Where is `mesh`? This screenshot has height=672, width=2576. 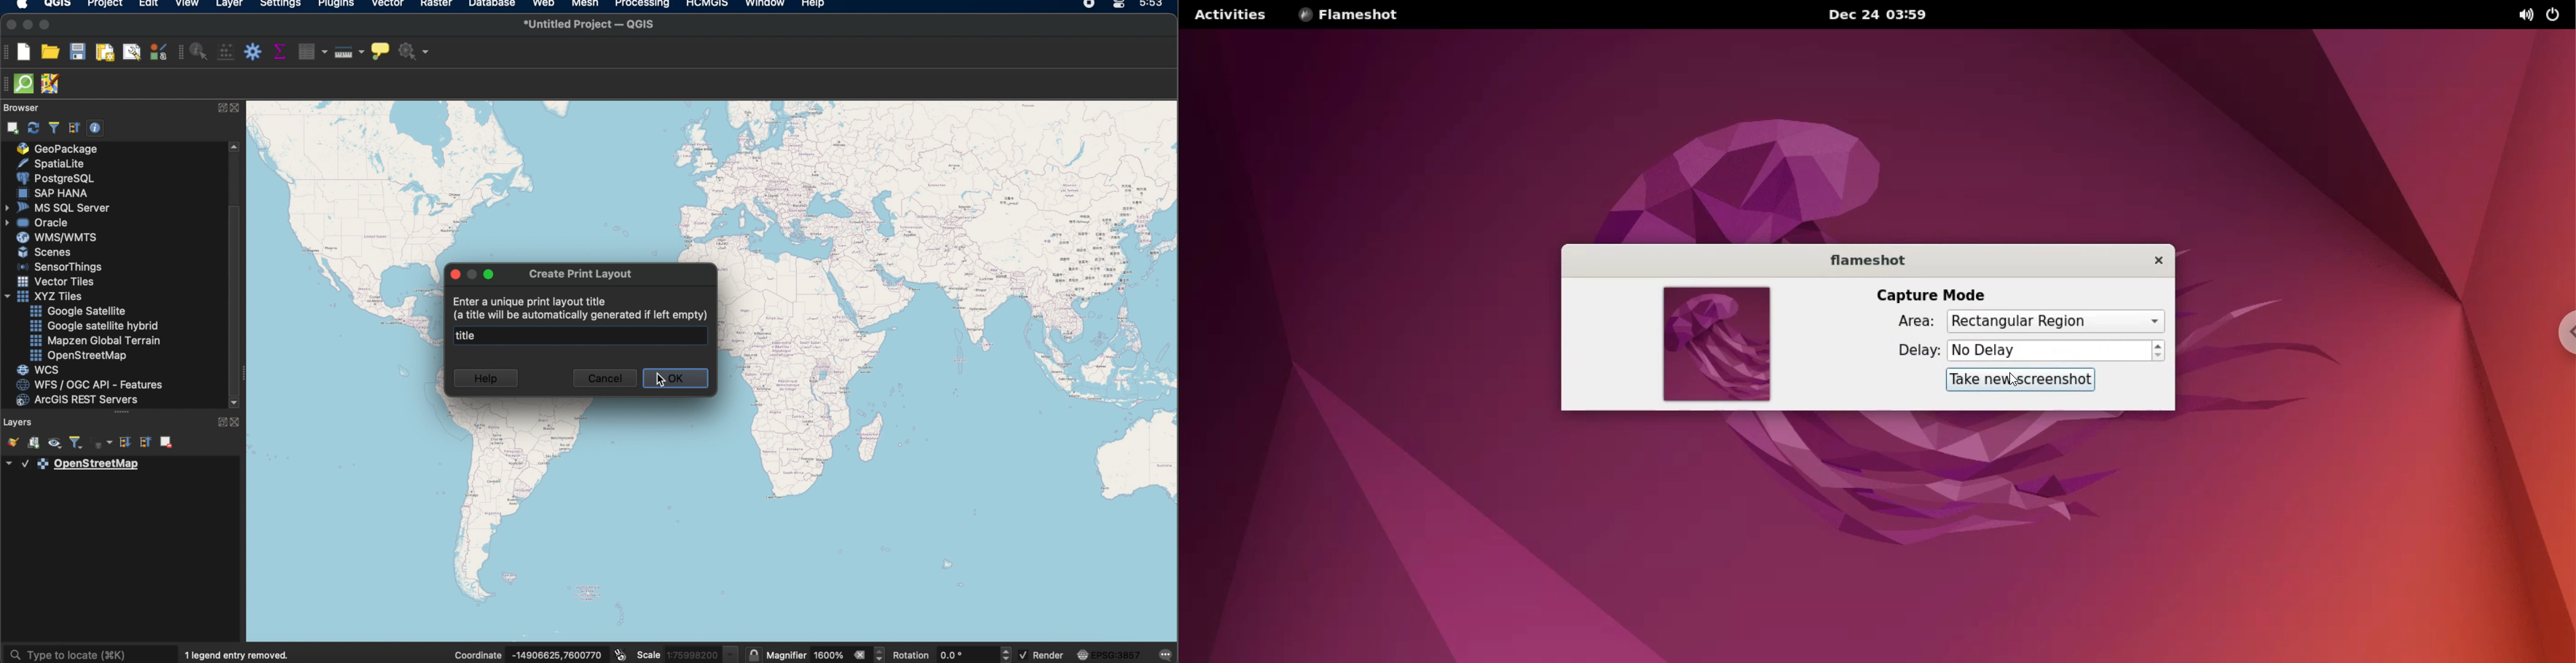 mesh is located at coordinates (587, 5).